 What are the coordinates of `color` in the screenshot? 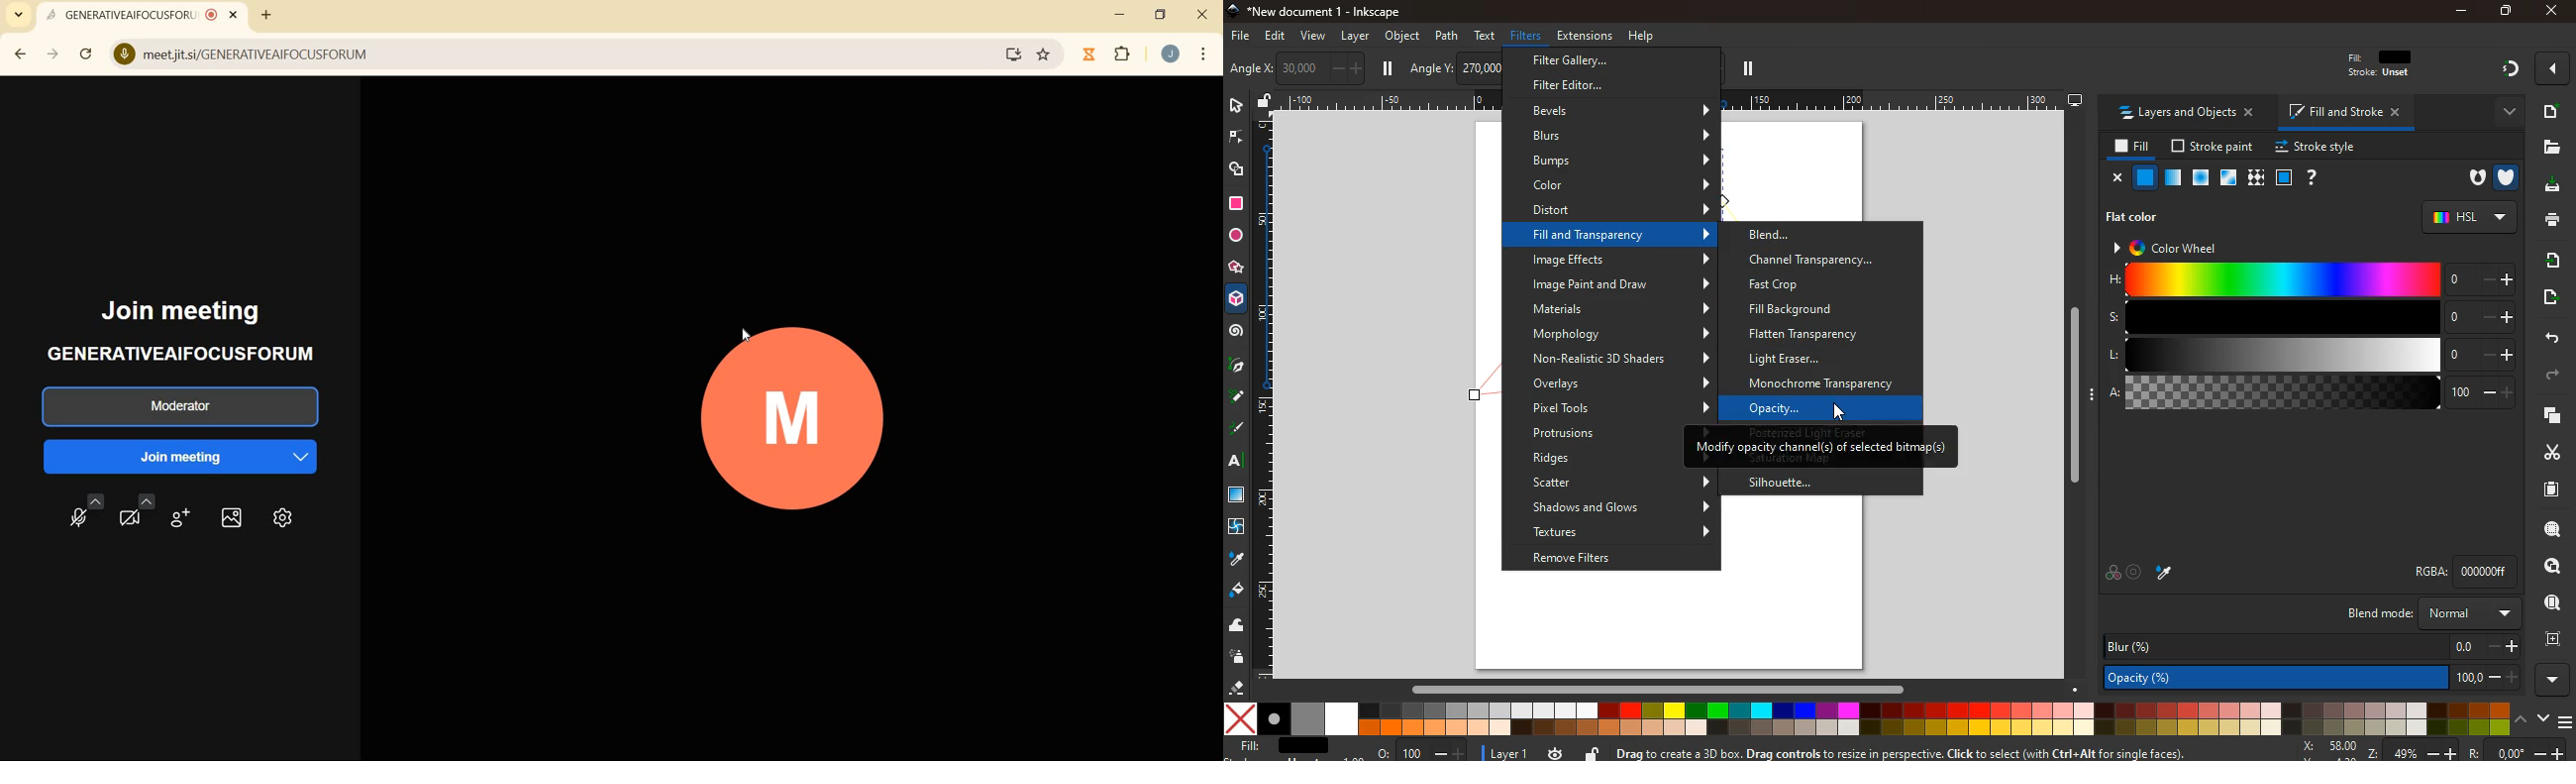 It's located at (1621, 186).